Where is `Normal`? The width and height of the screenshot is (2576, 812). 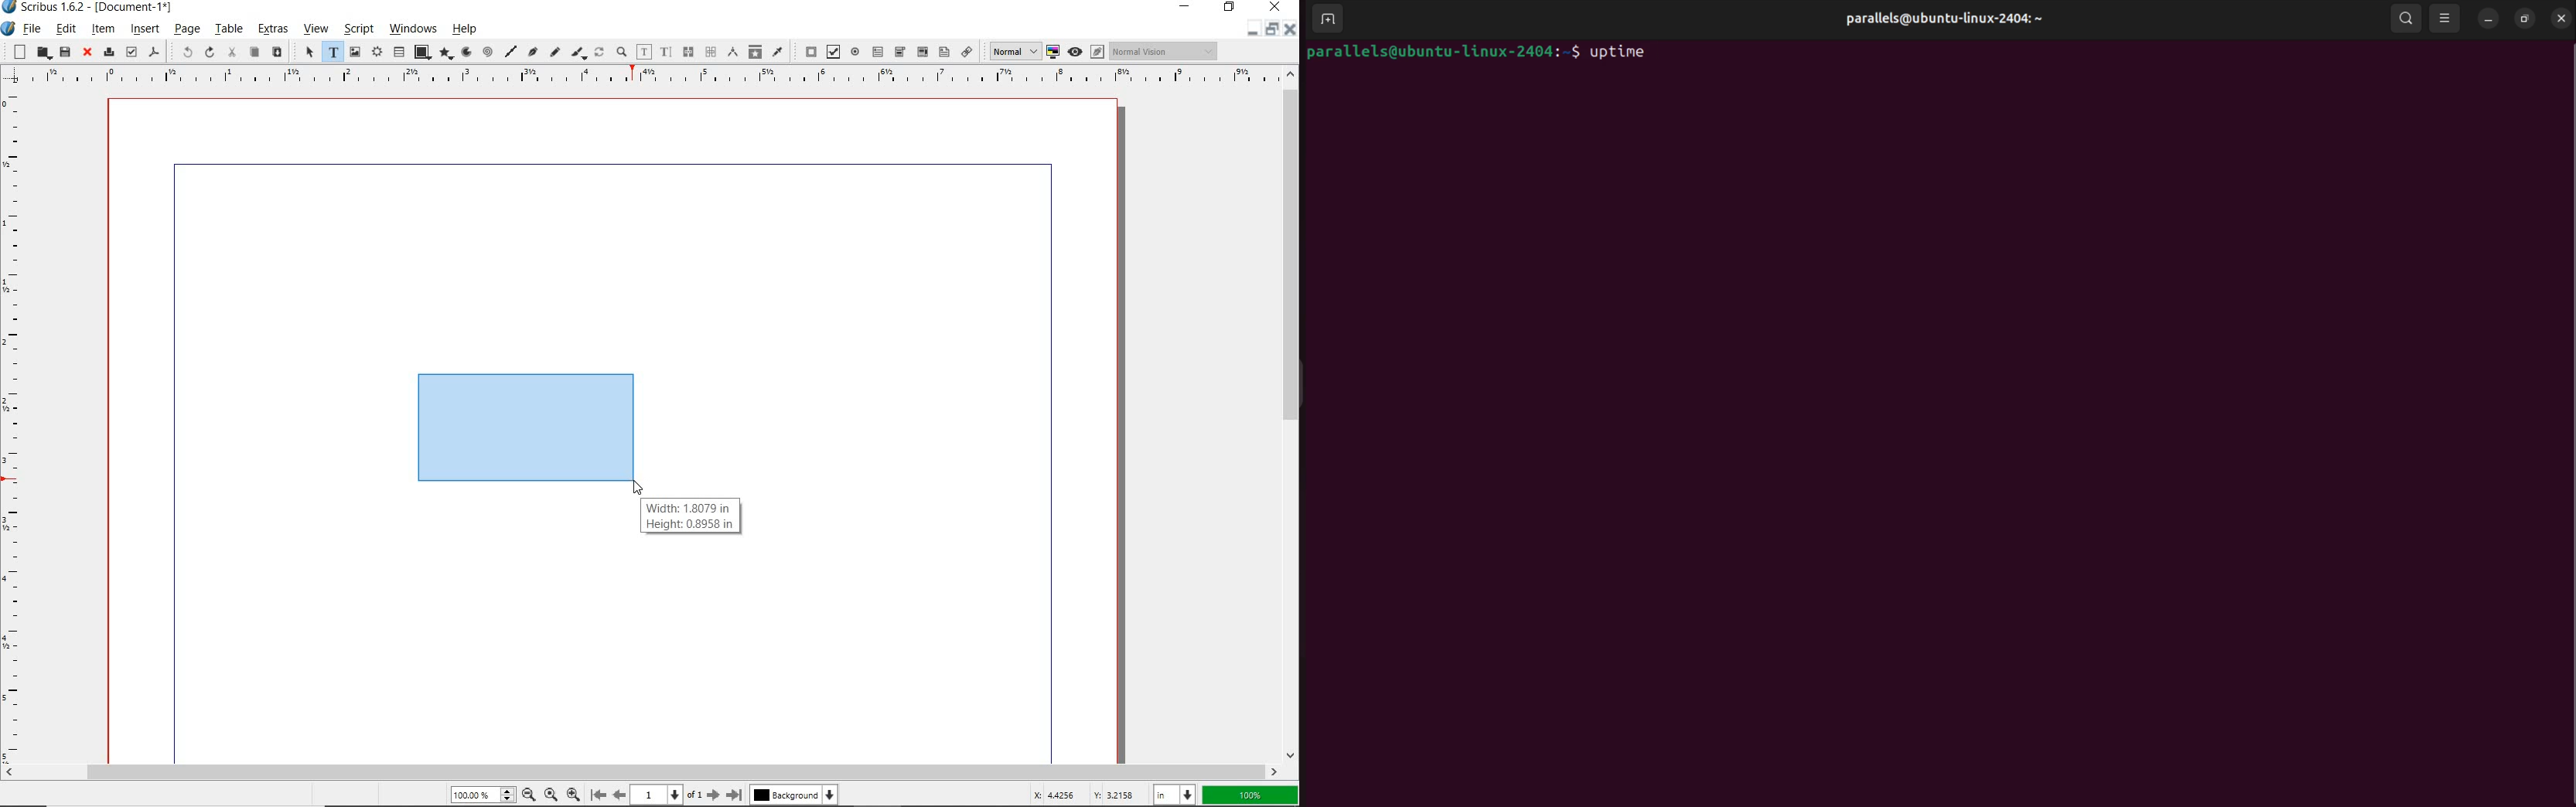
Normal is located at coordinates (1014, 51).